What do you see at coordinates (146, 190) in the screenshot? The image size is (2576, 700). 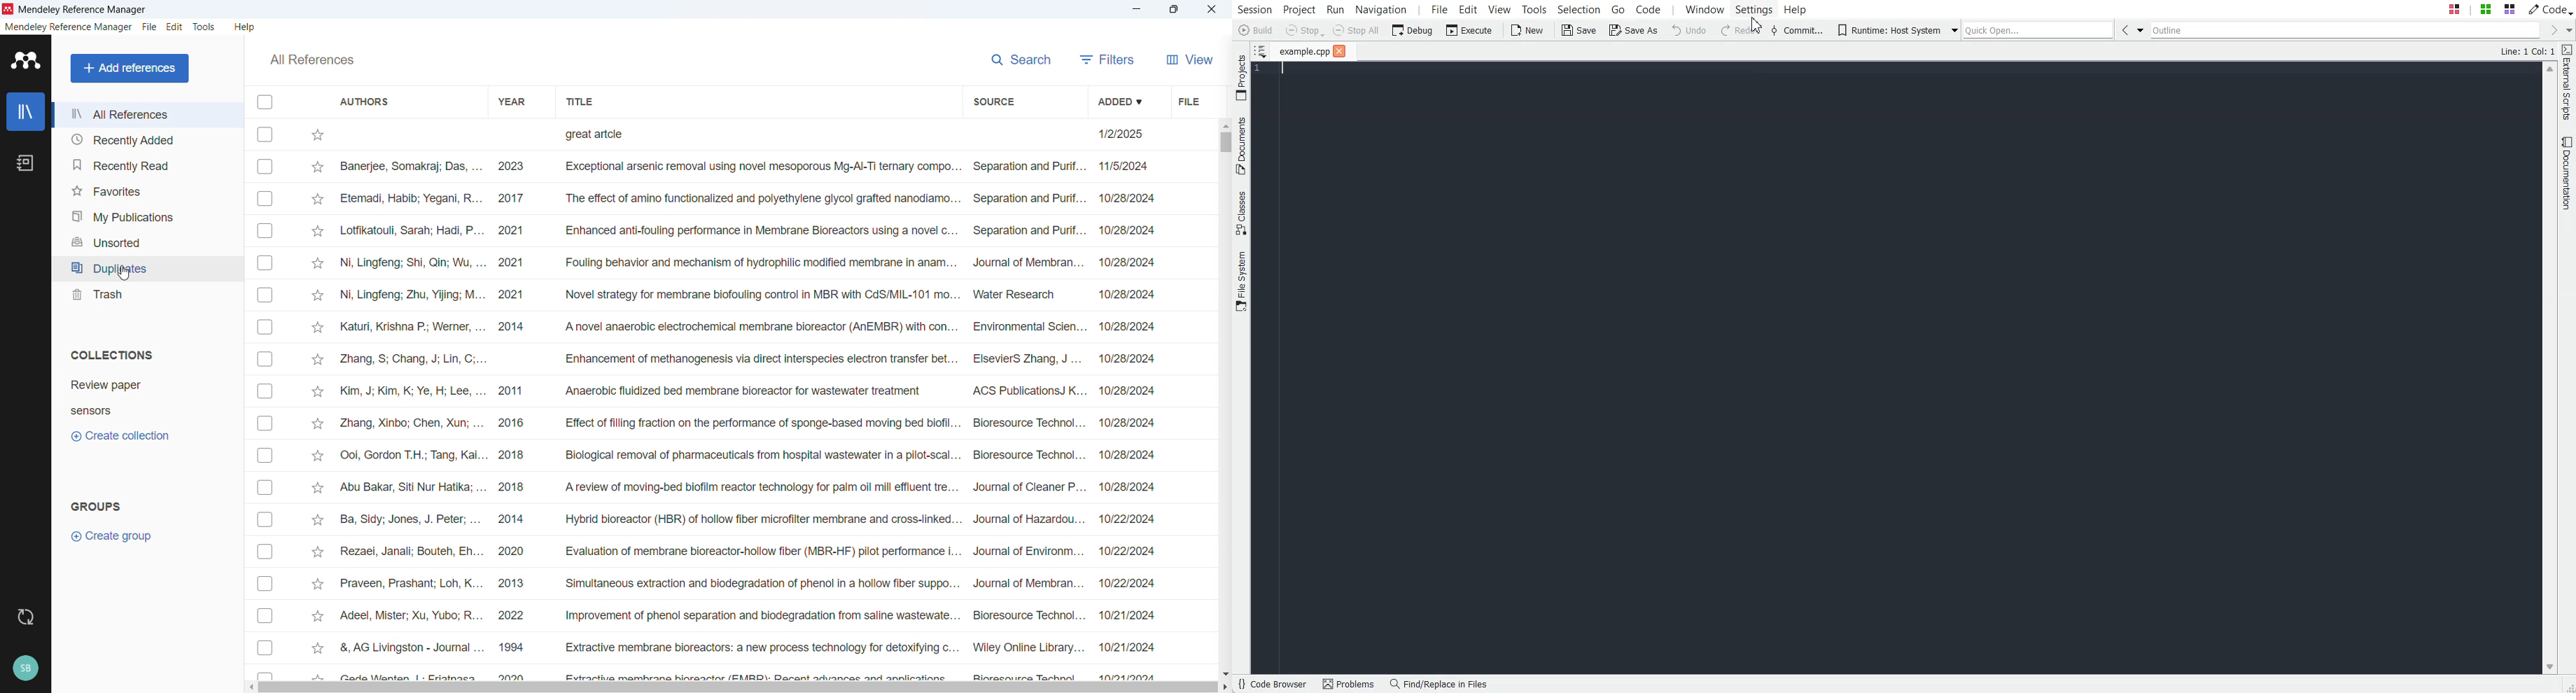 I see `Favourites ` at bounding box center [146, 190].